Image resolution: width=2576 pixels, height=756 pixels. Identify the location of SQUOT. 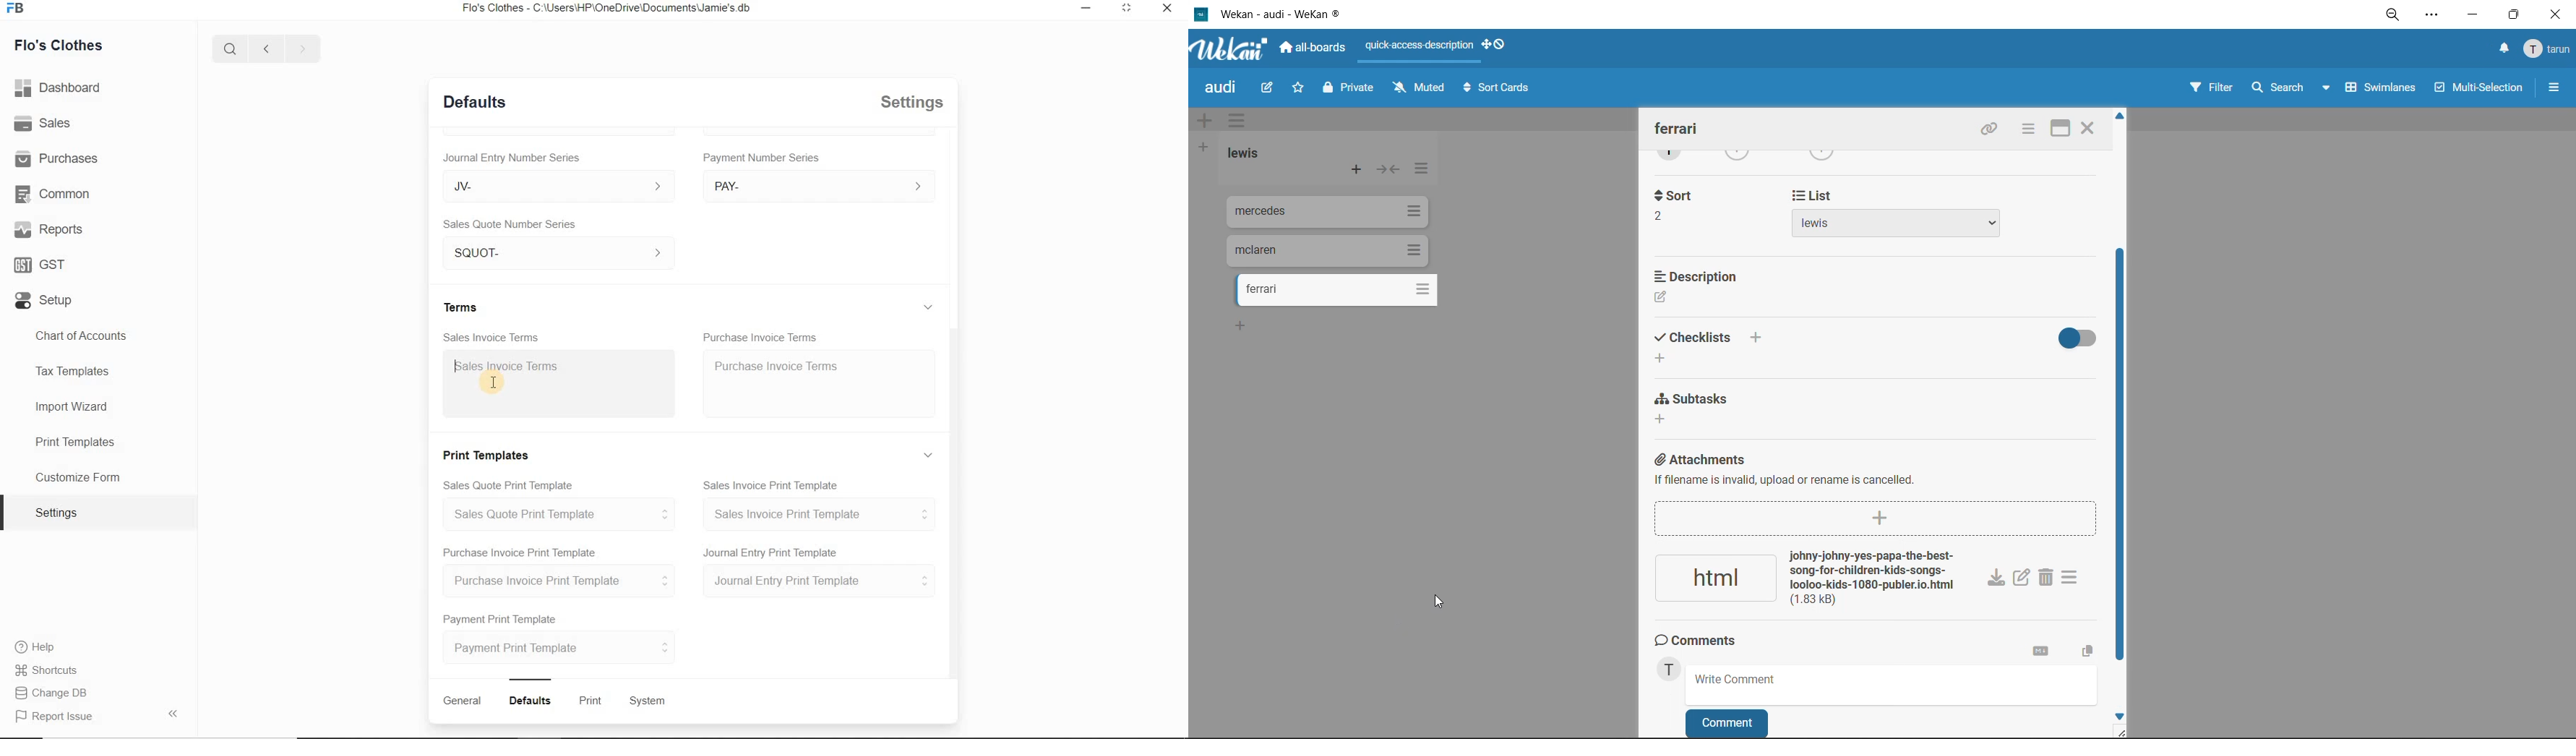
(563, 251).